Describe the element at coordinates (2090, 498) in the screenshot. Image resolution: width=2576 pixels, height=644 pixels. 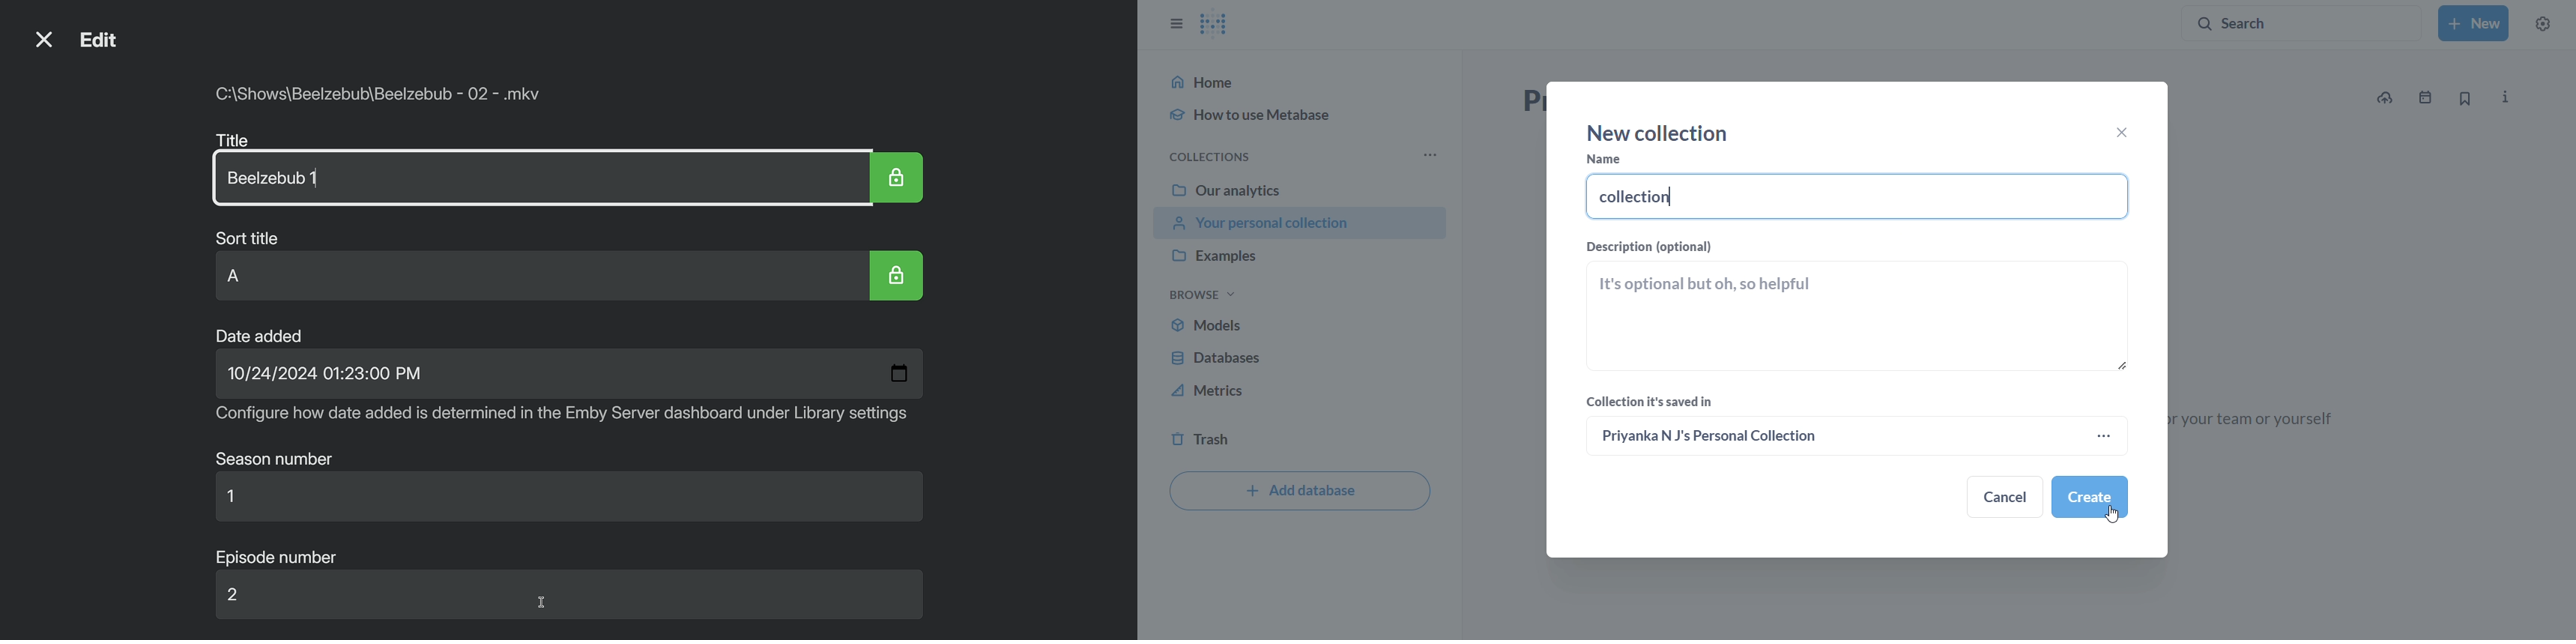
I see `create` at that location.